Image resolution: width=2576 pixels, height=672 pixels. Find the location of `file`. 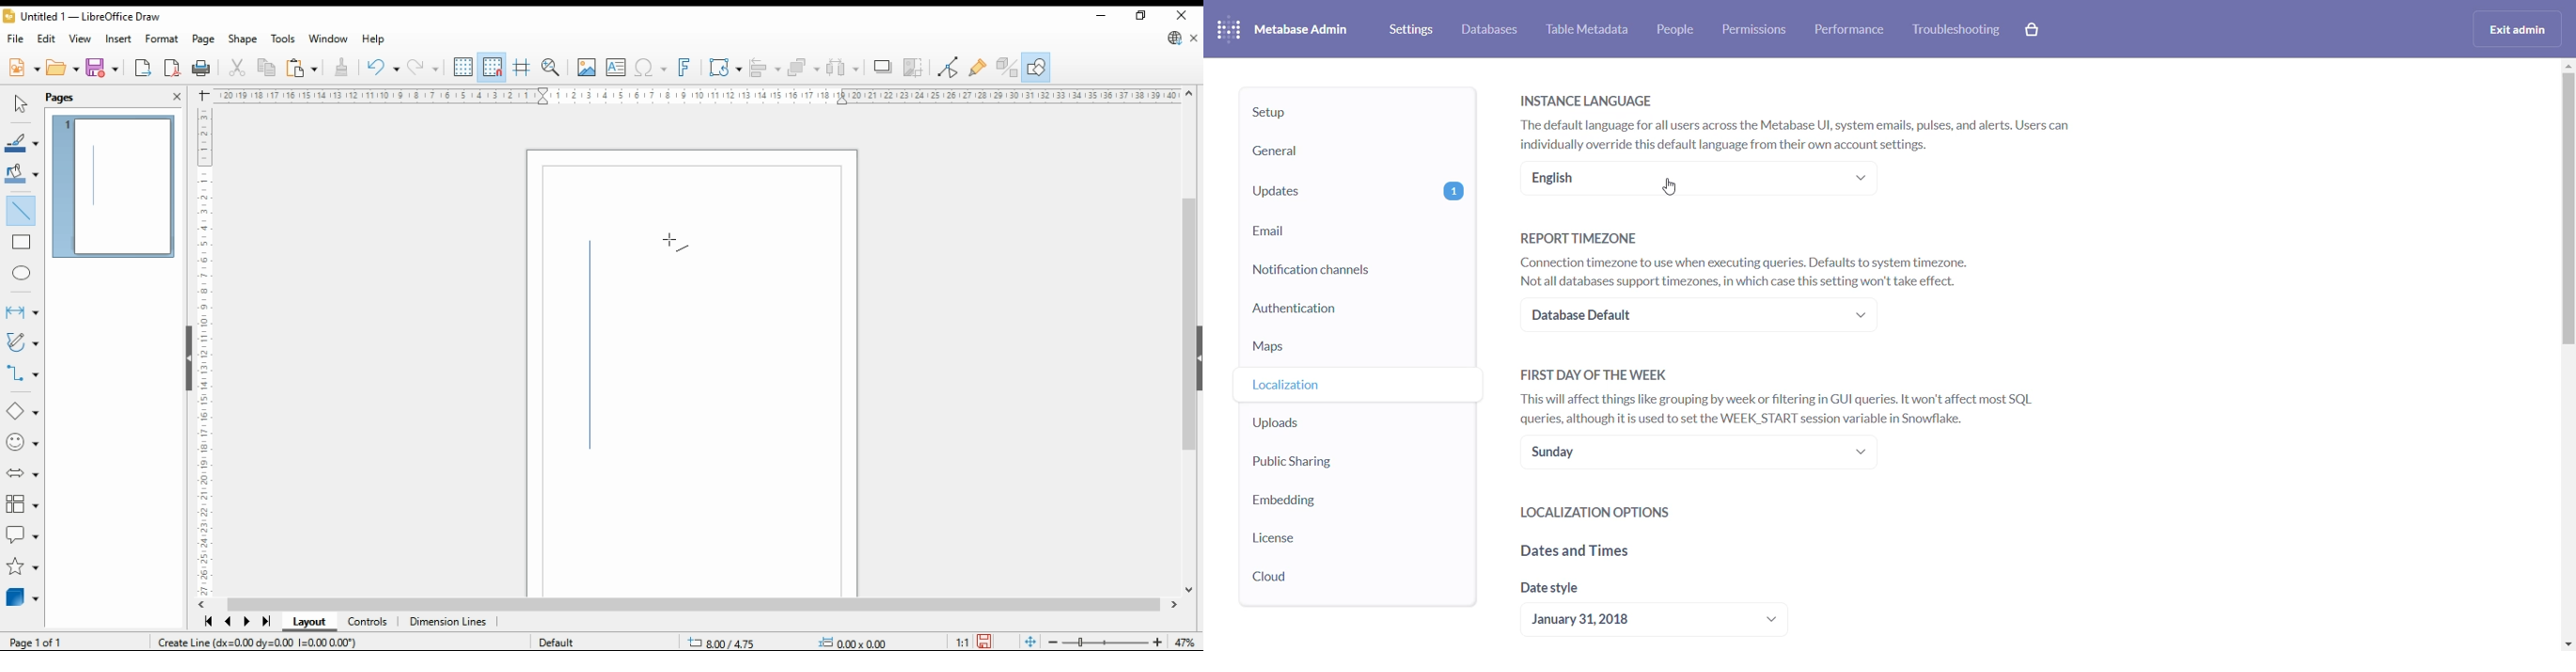

file is located at coordinates (17, 39).